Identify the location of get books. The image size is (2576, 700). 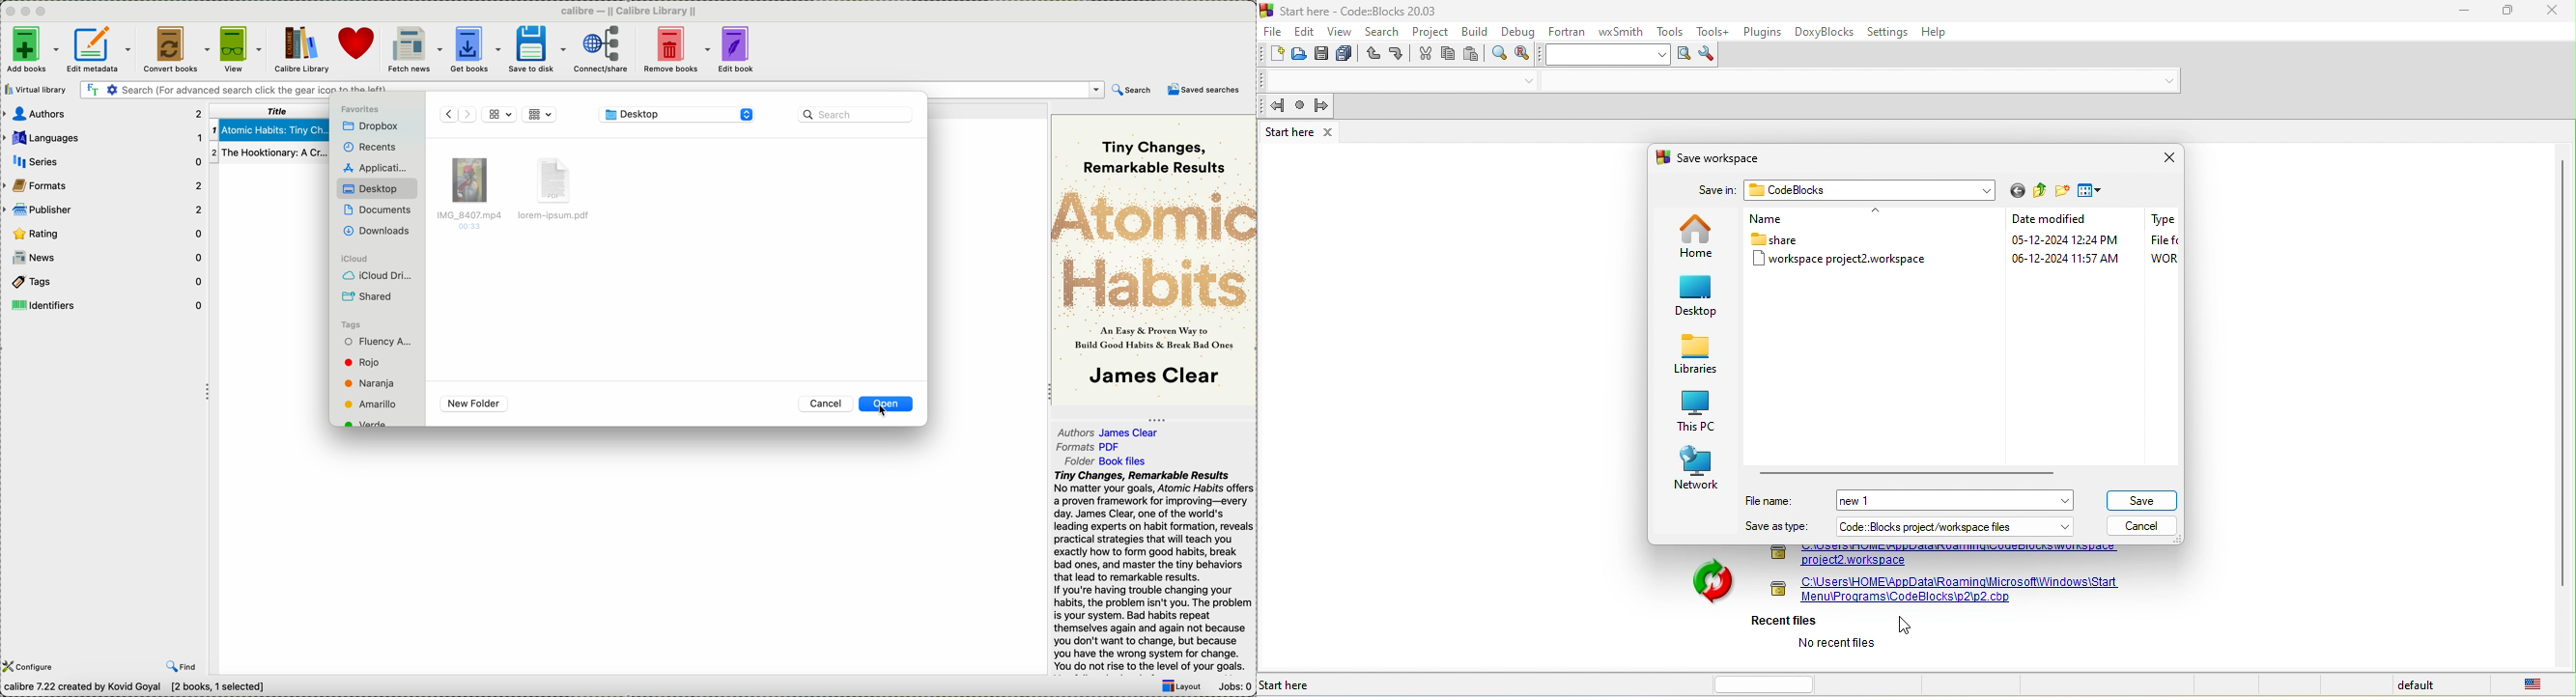
(474, 49).